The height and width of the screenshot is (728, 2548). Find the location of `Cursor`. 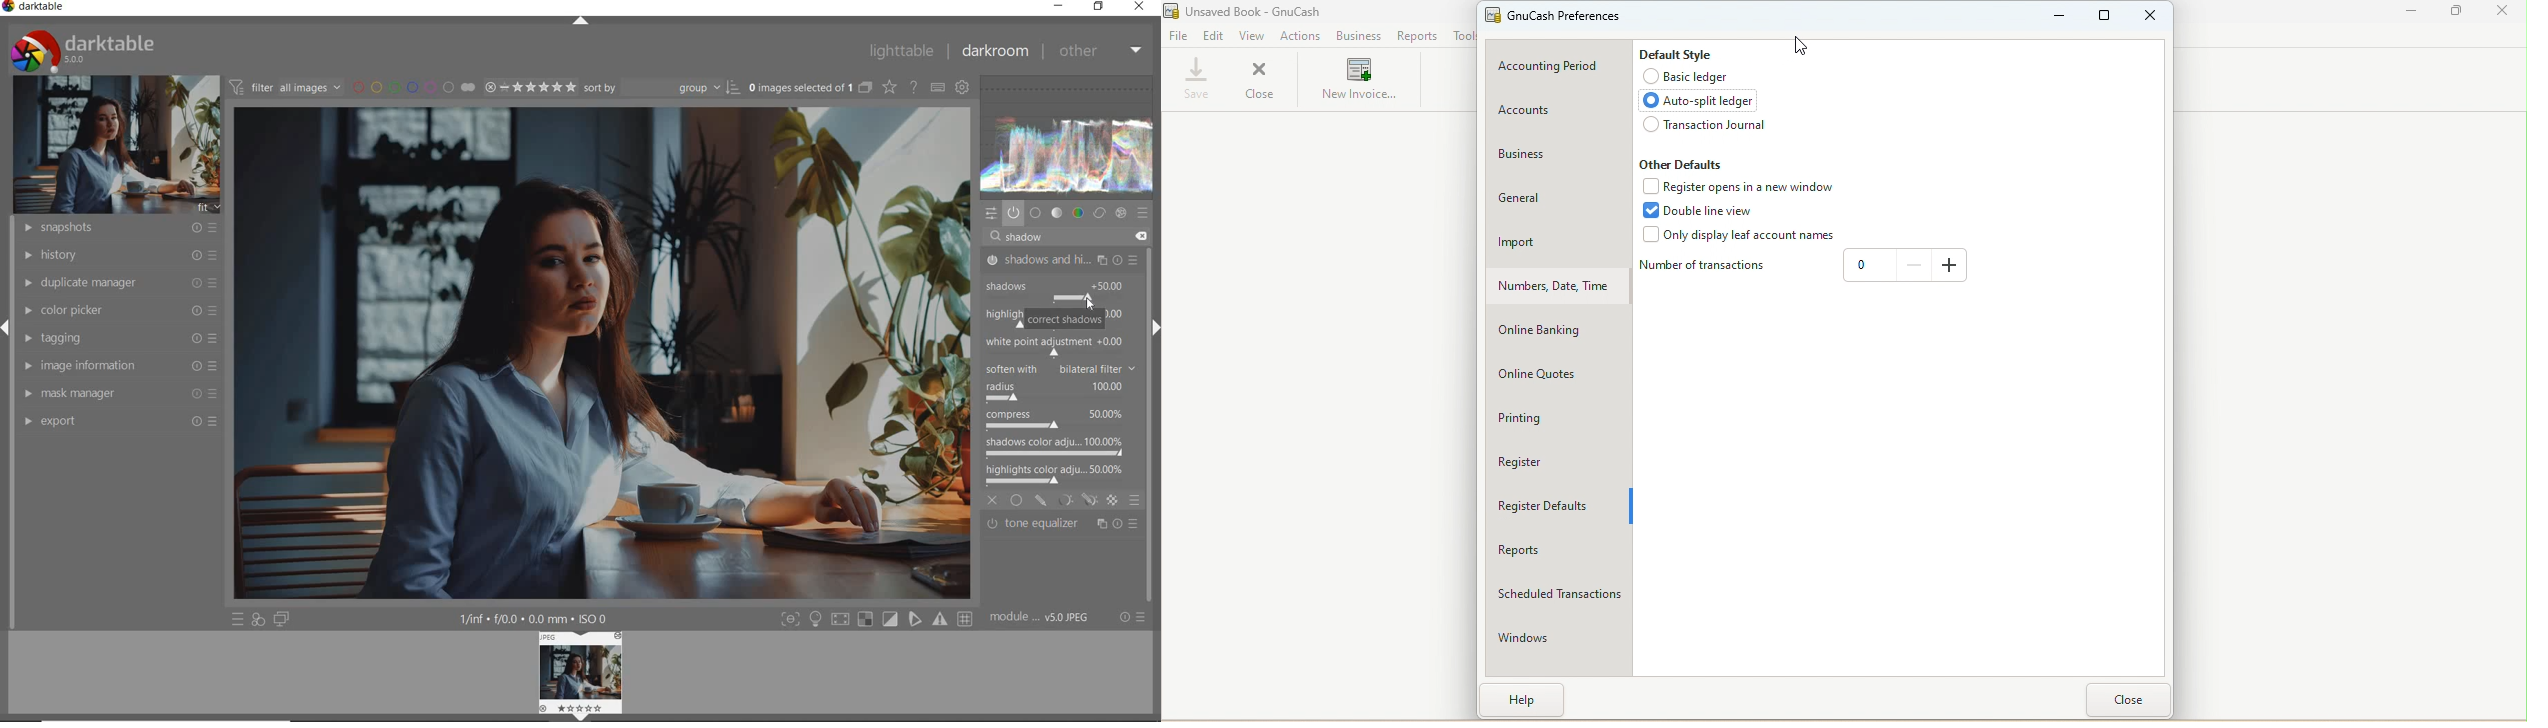

Cursor is located at coordinates (1796, 46).